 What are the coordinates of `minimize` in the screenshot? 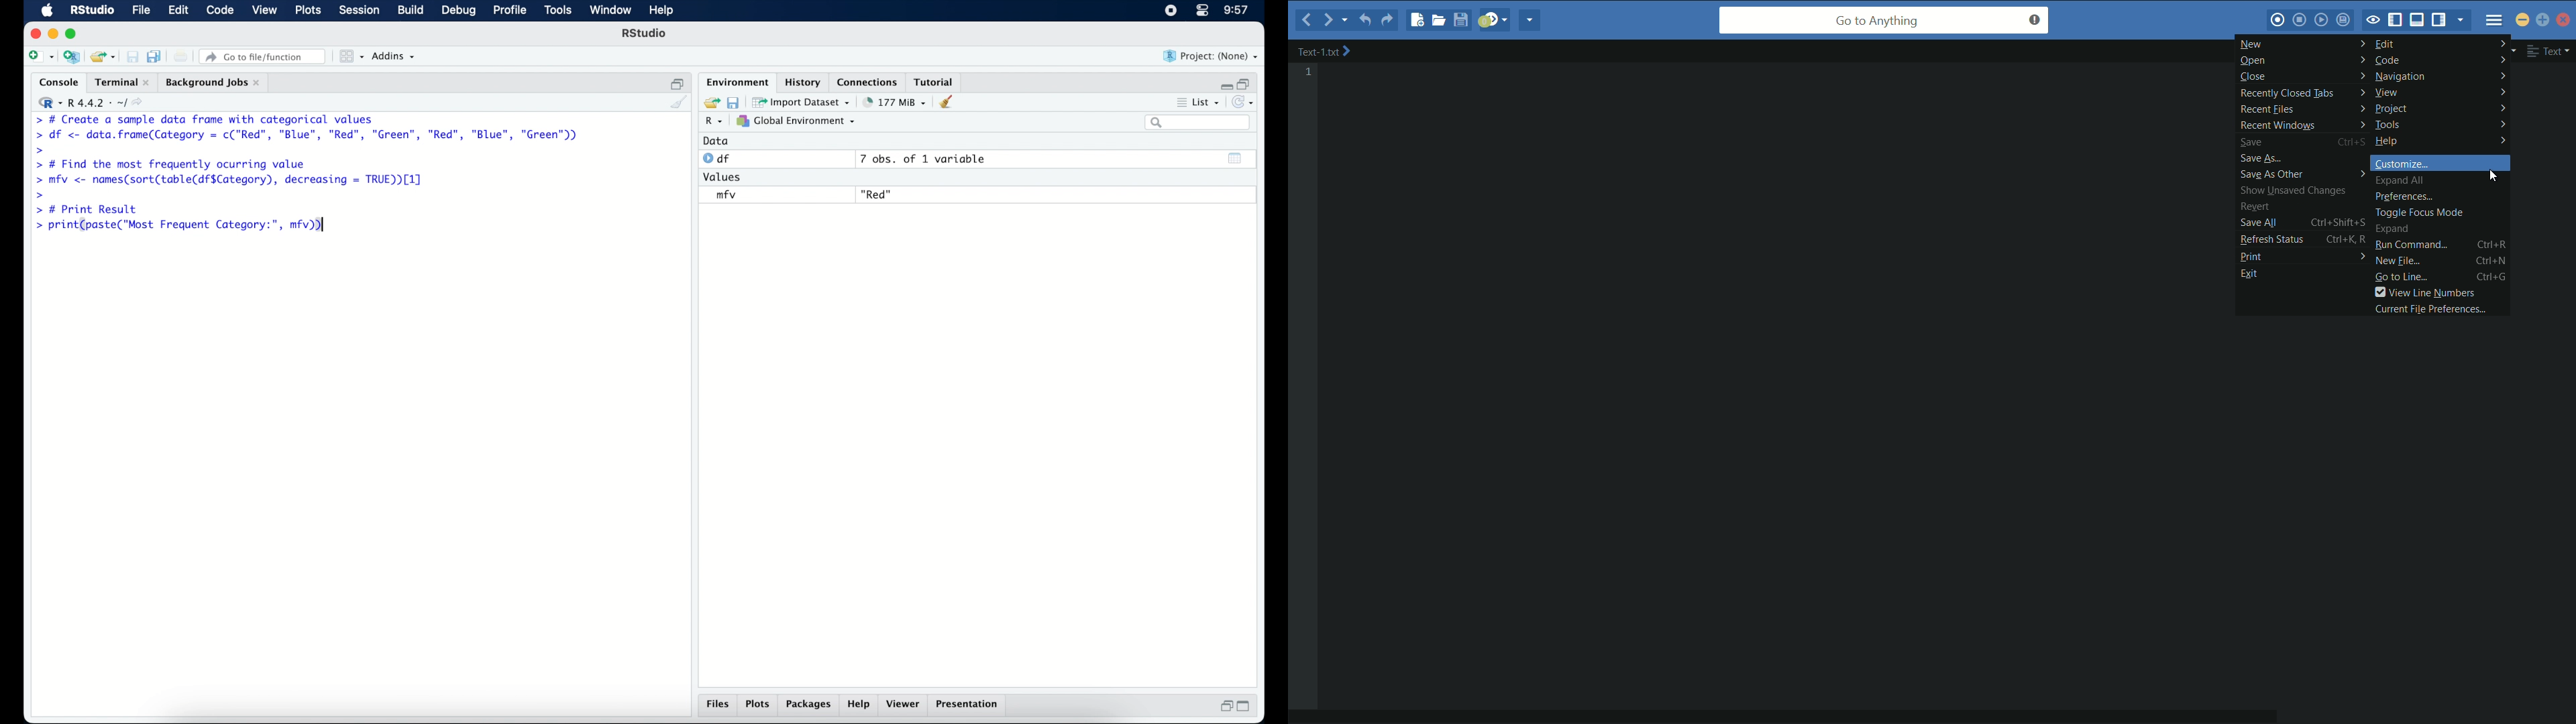 It's located at (1224, 84).